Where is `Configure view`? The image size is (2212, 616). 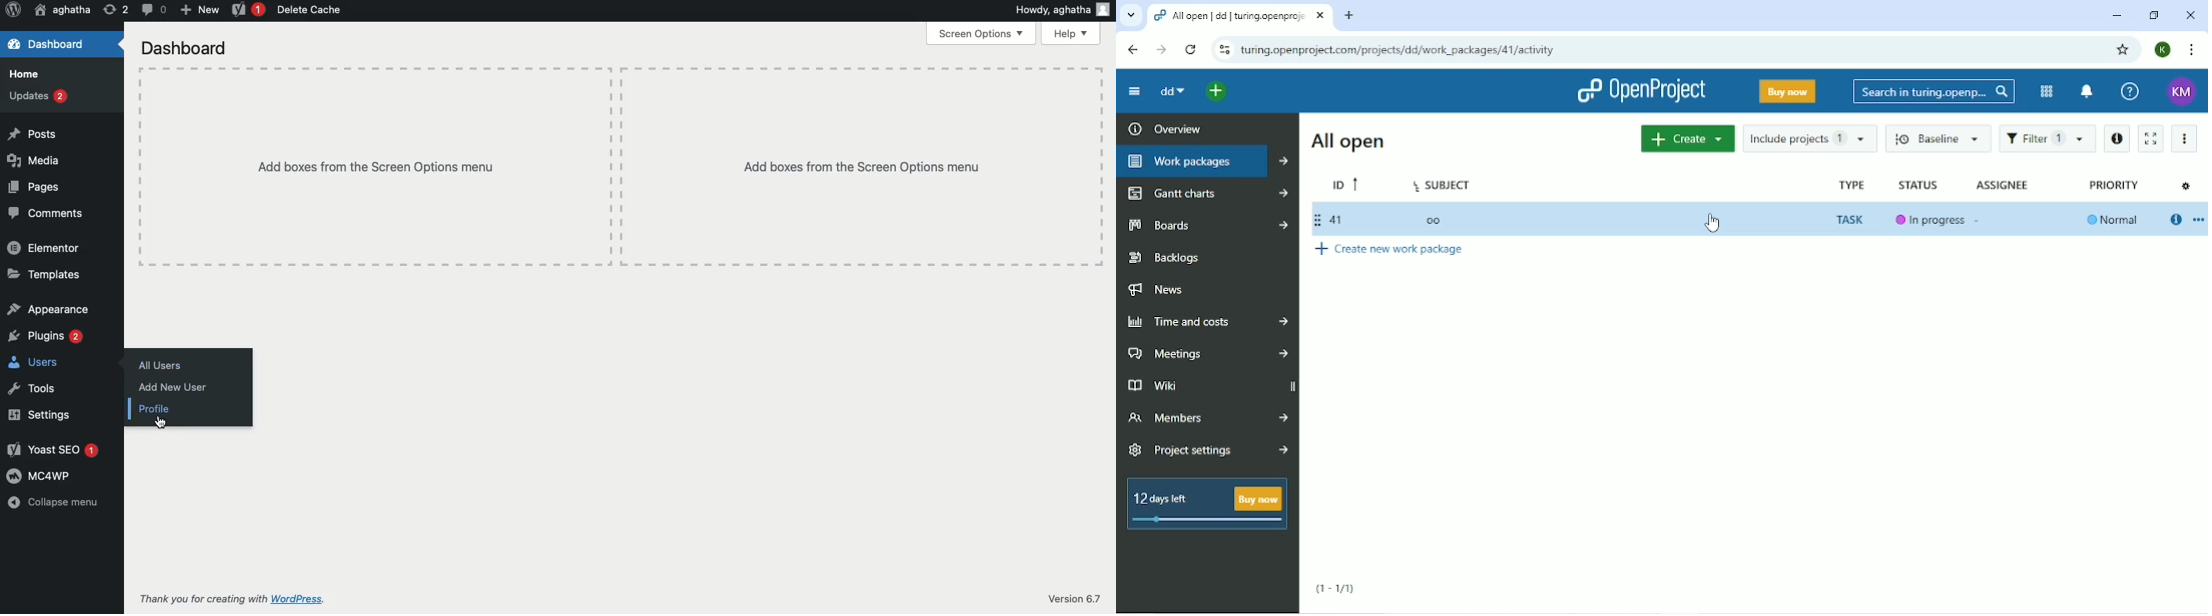
Configure view is located at coordinates (2186, 186).